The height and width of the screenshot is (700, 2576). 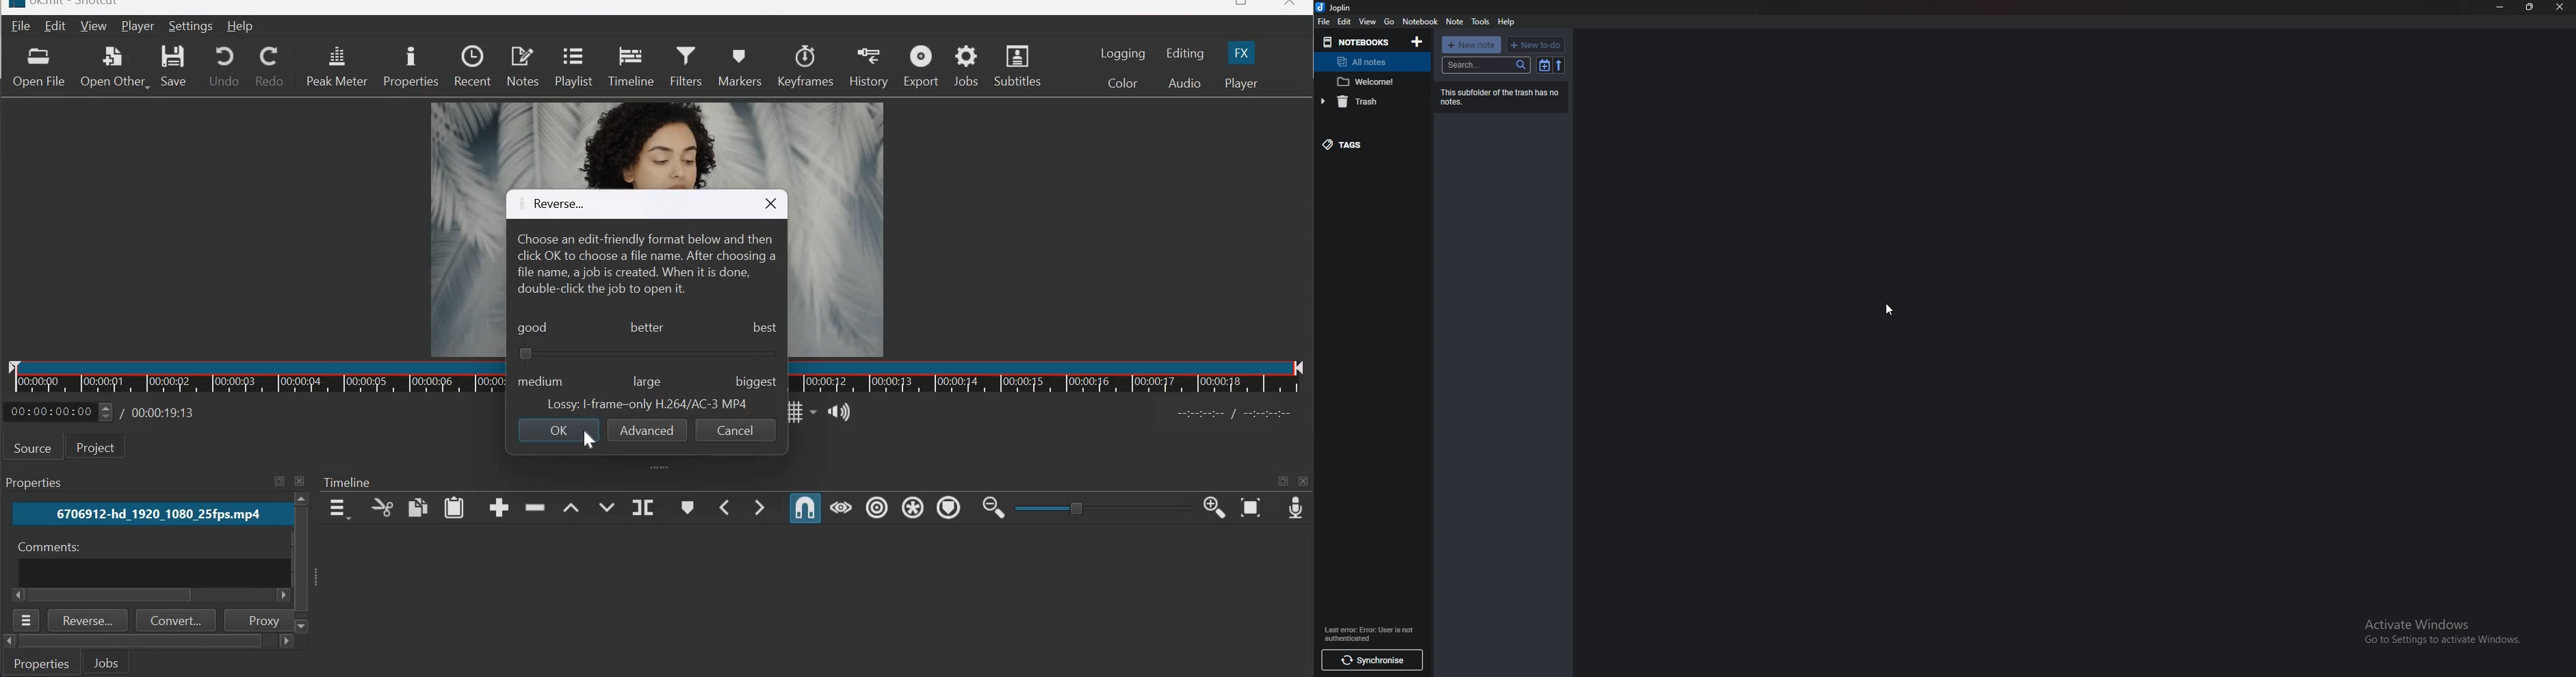 I want to click on Tools, so click(x=1480, y=21).